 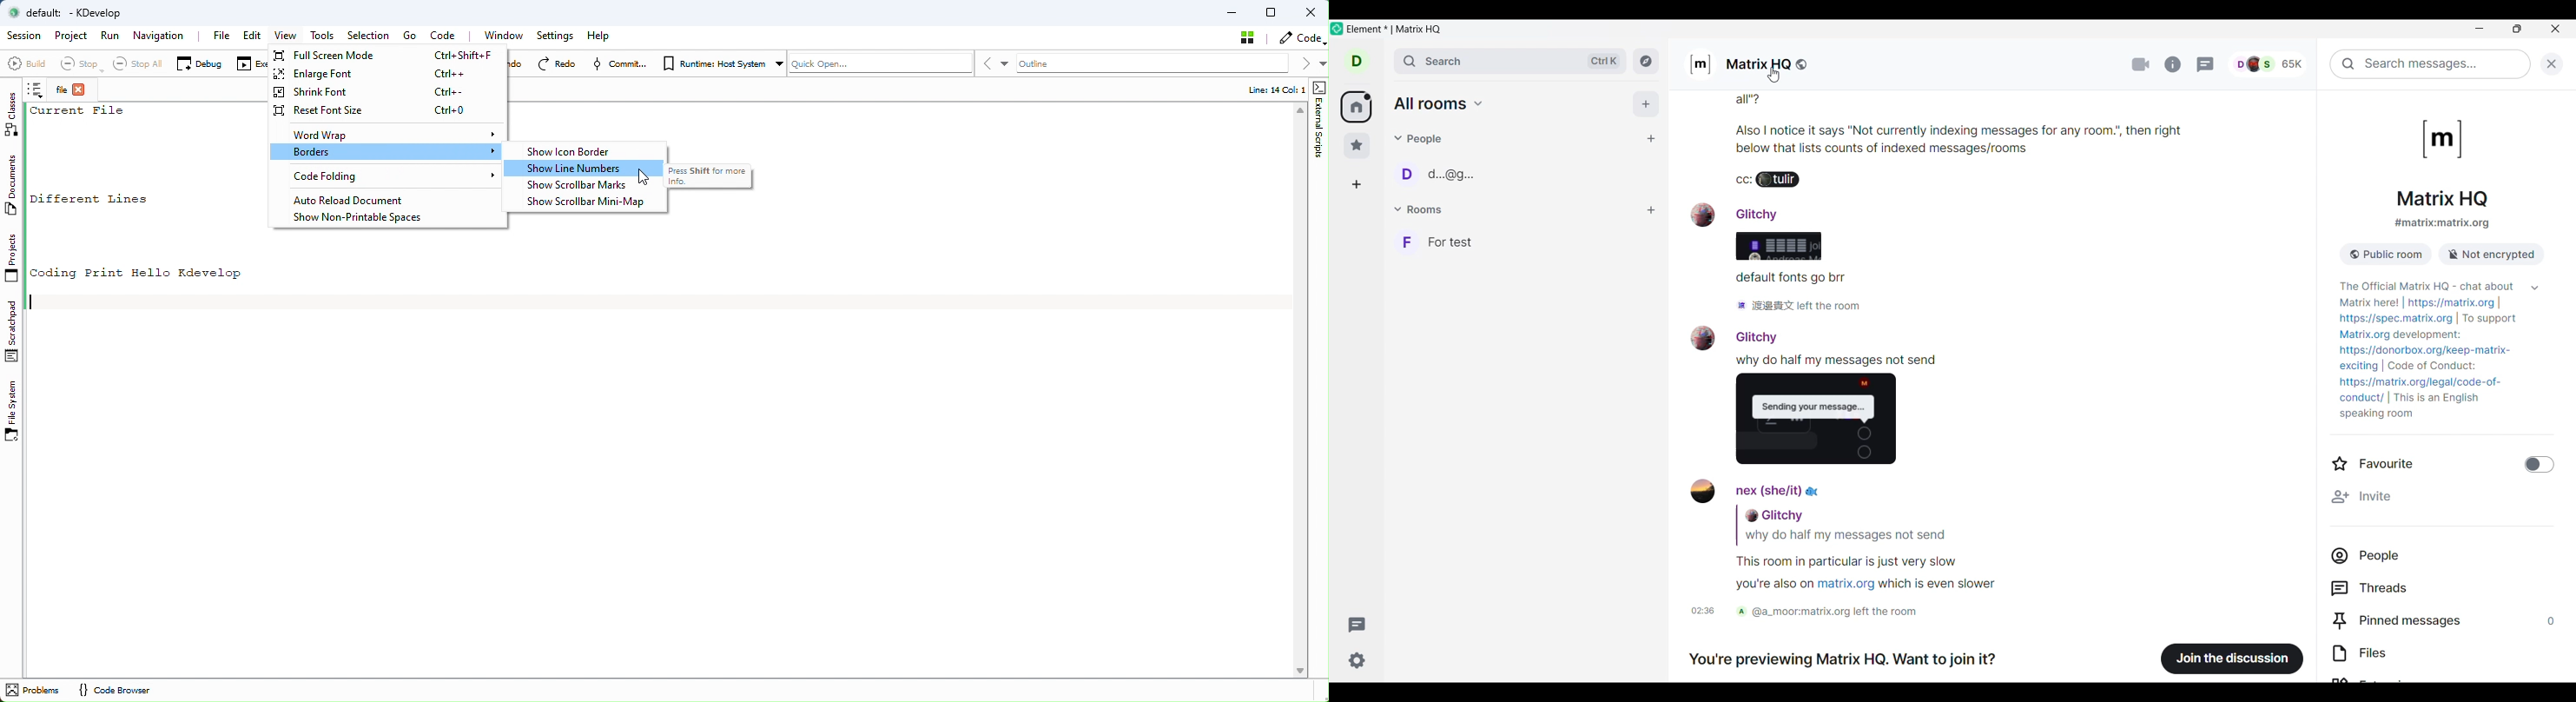 I want to click on list optins, so click(x=1625, y=211).